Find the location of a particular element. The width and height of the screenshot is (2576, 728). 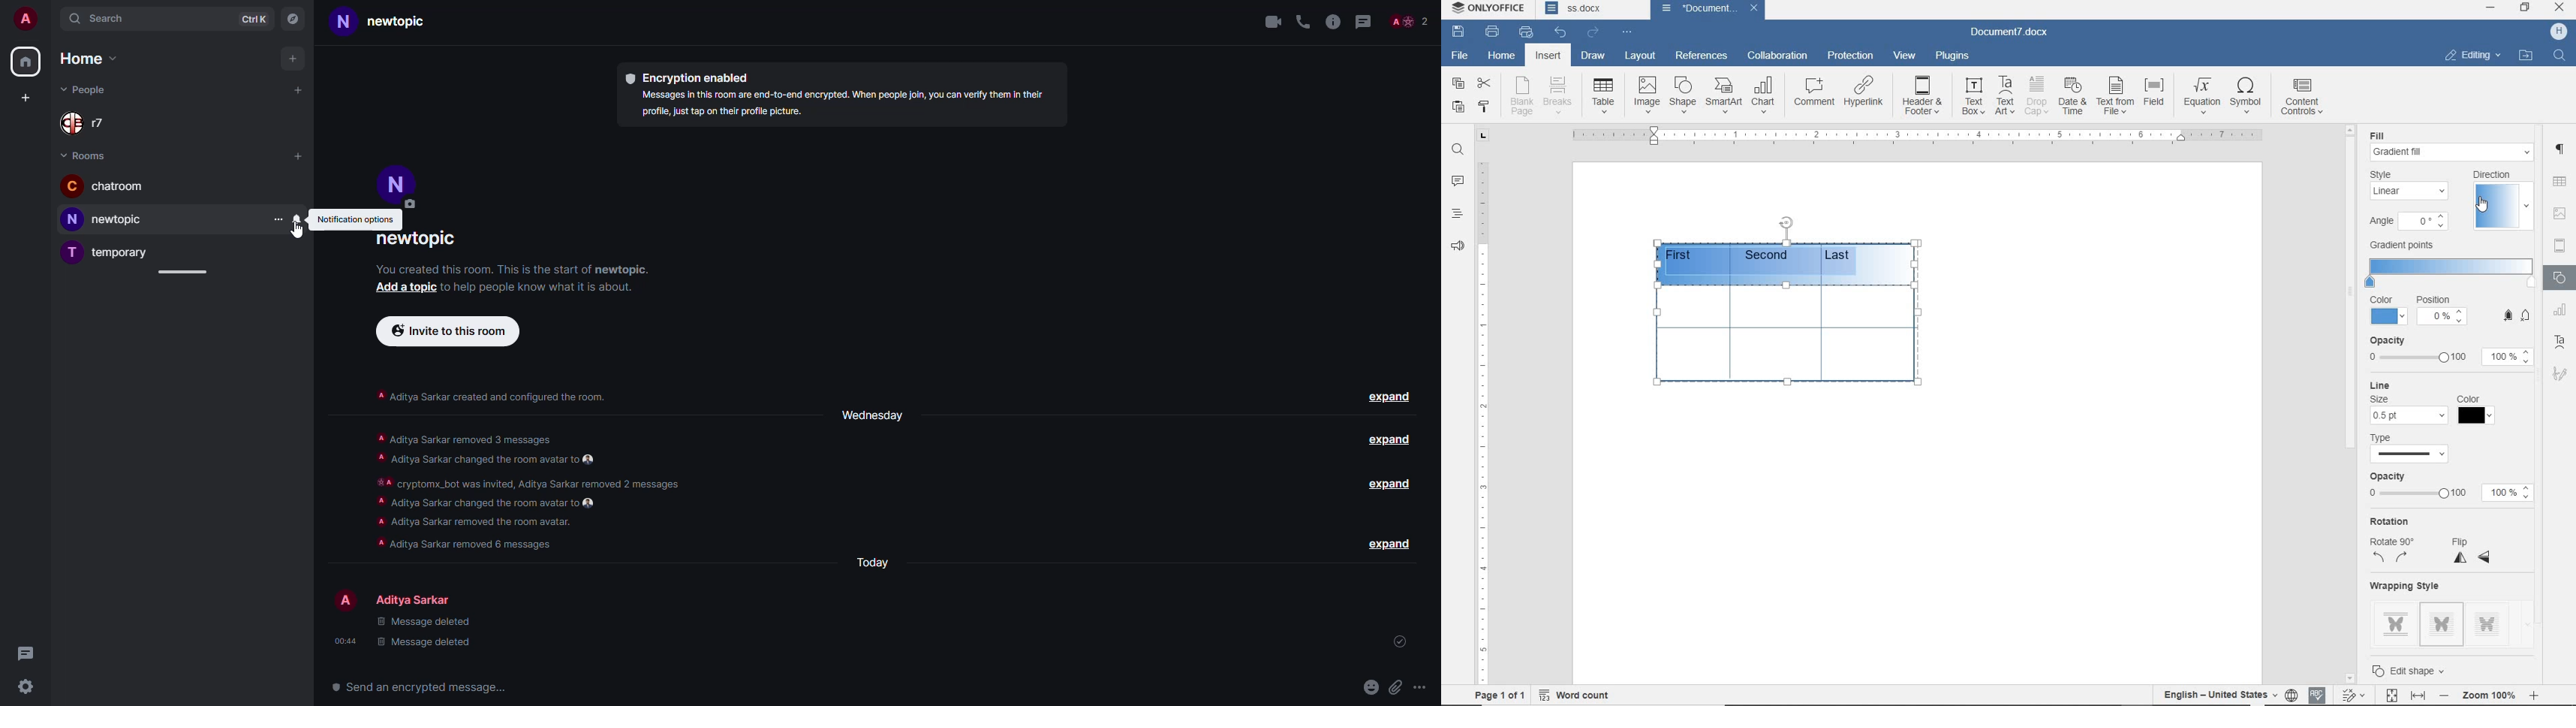

add is located at coordinates (406, 287).